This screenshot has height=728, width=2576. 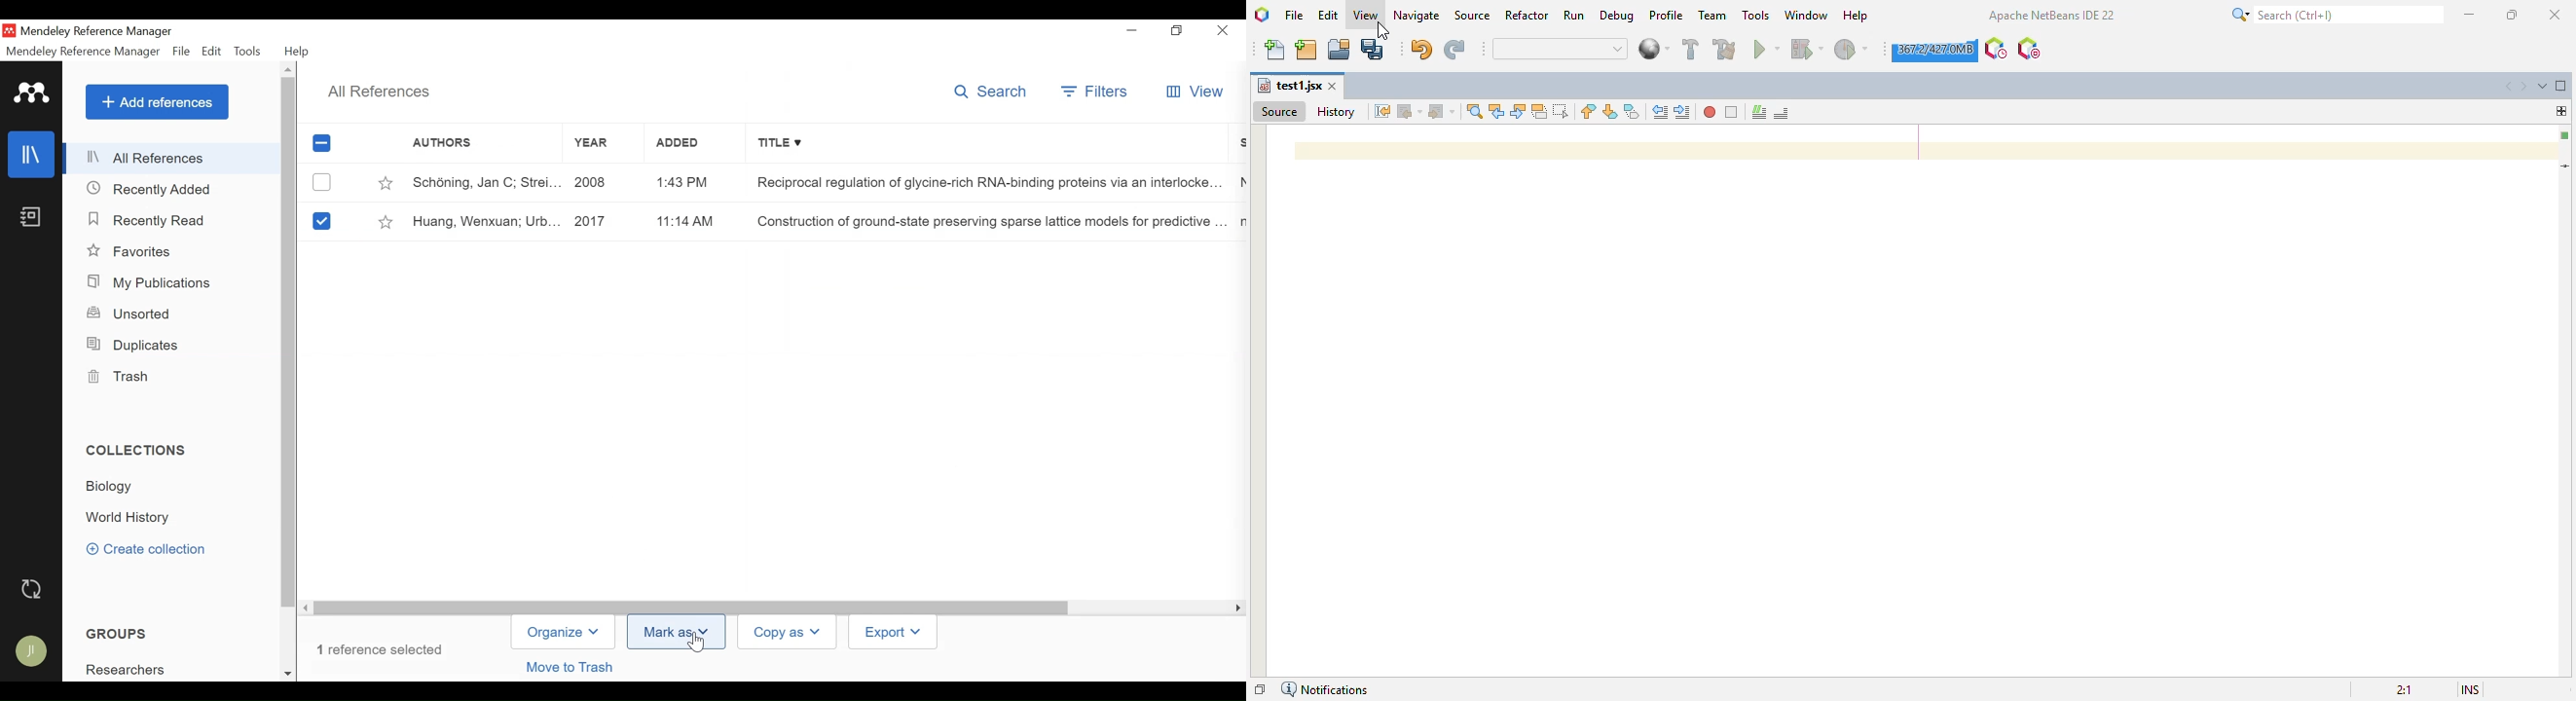 What do you see at coordinates (676, 632) in the screenshot?
I see `Mark As` at bounding box center [676, 632].